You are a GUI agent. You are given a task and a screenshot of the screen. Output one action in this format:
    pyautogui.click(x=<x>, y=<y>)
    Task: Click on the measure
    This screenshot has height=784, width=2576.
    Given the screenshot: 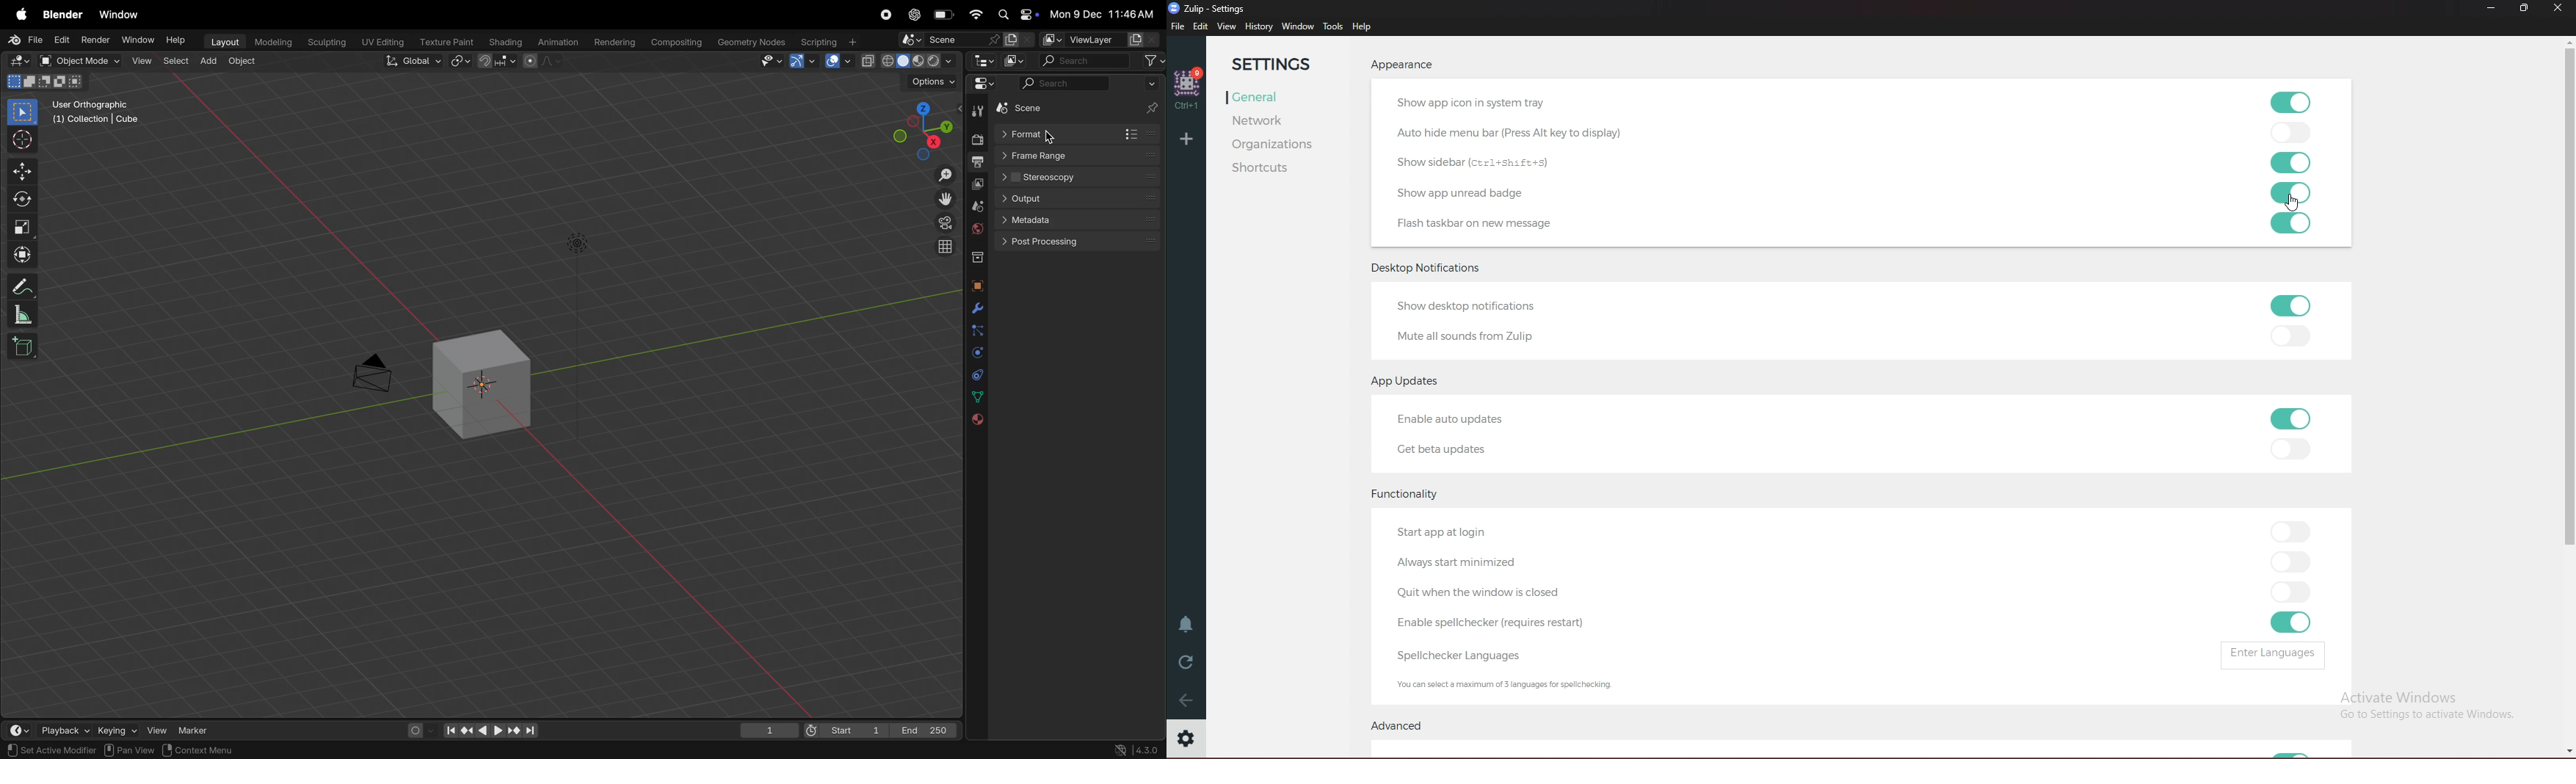 What is the action you would take?
    pyautogui.click(x=22, y=314)
    